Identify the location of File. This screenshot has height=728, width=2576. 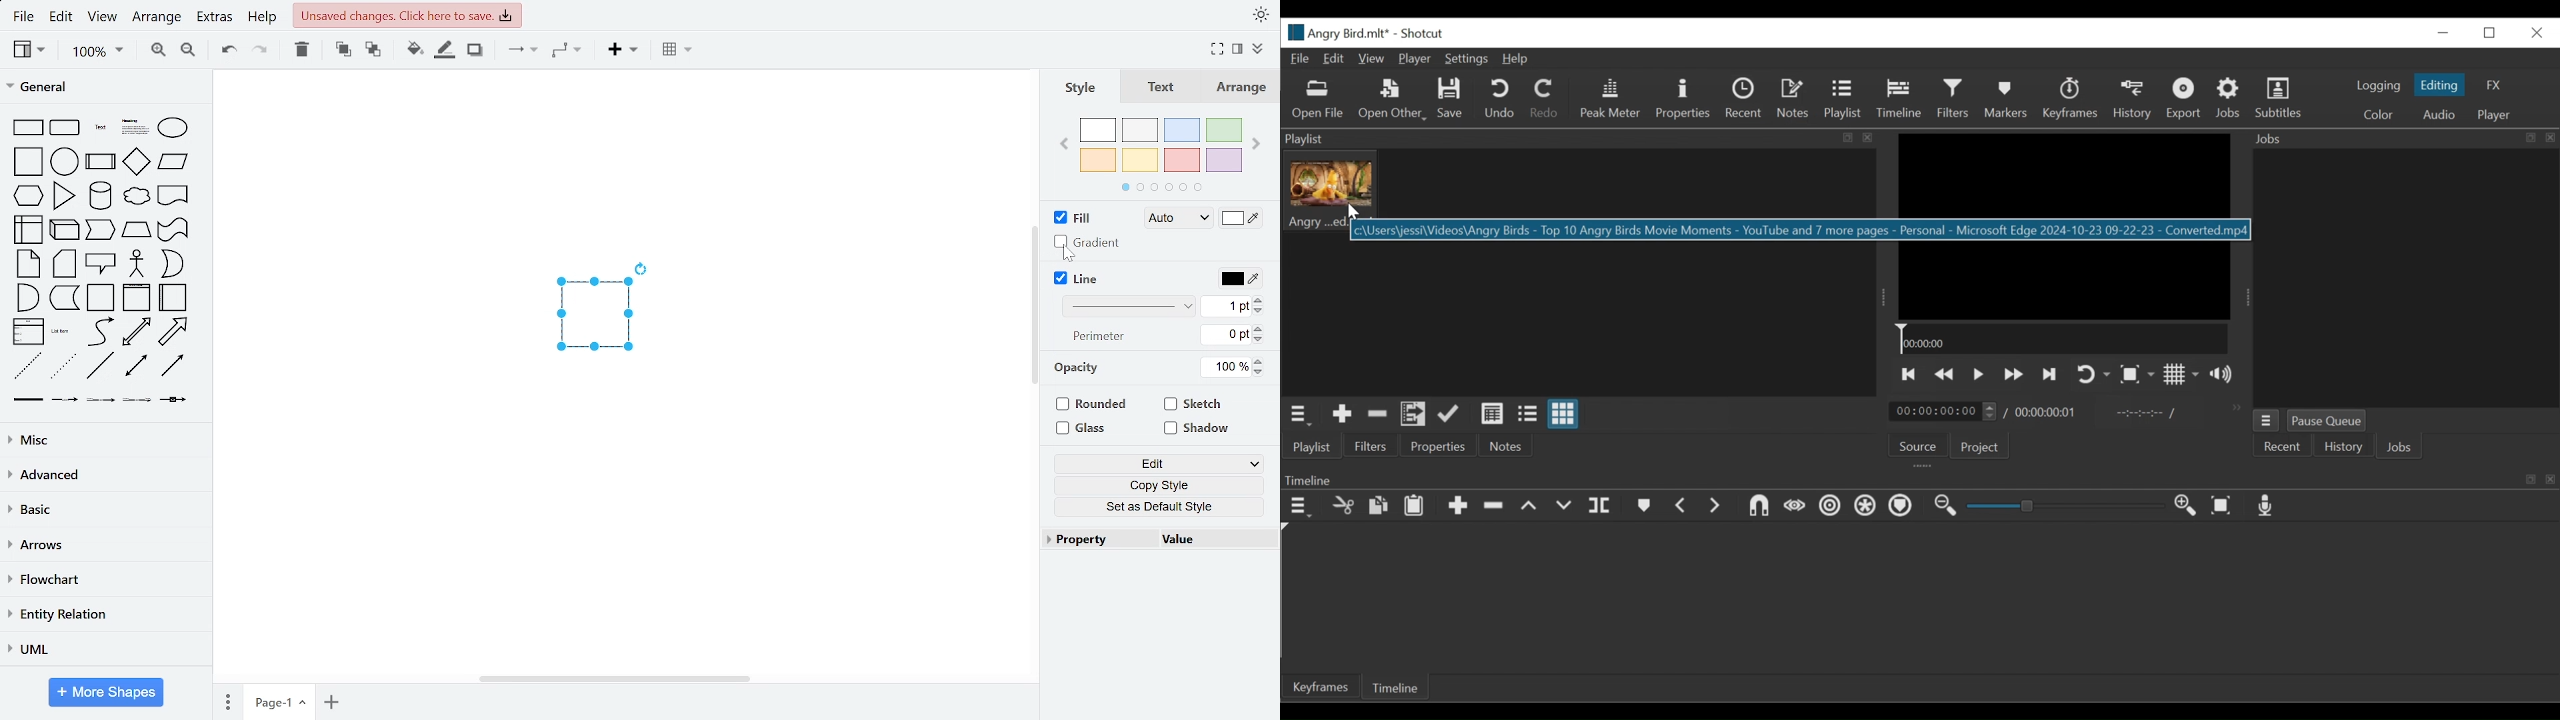
(1299, 58).